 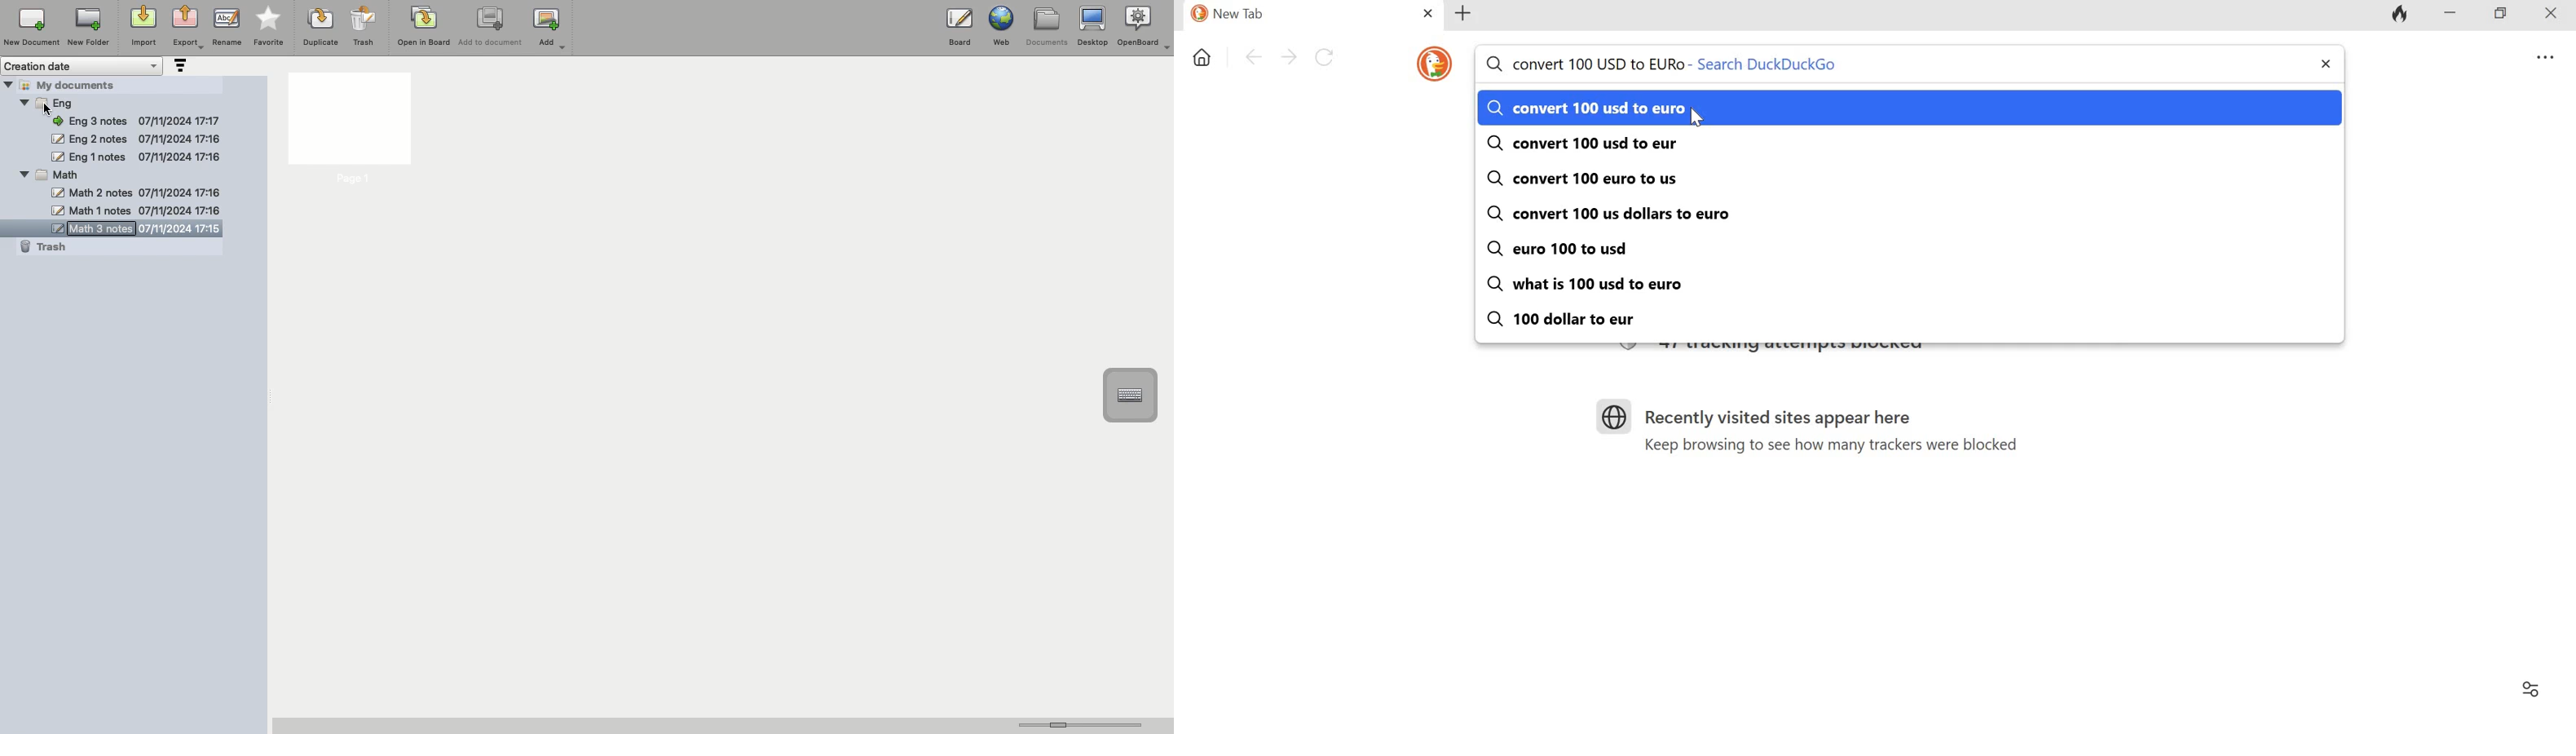 I want to click on Recently visited sites appear here, so click(x=1788, y=420).